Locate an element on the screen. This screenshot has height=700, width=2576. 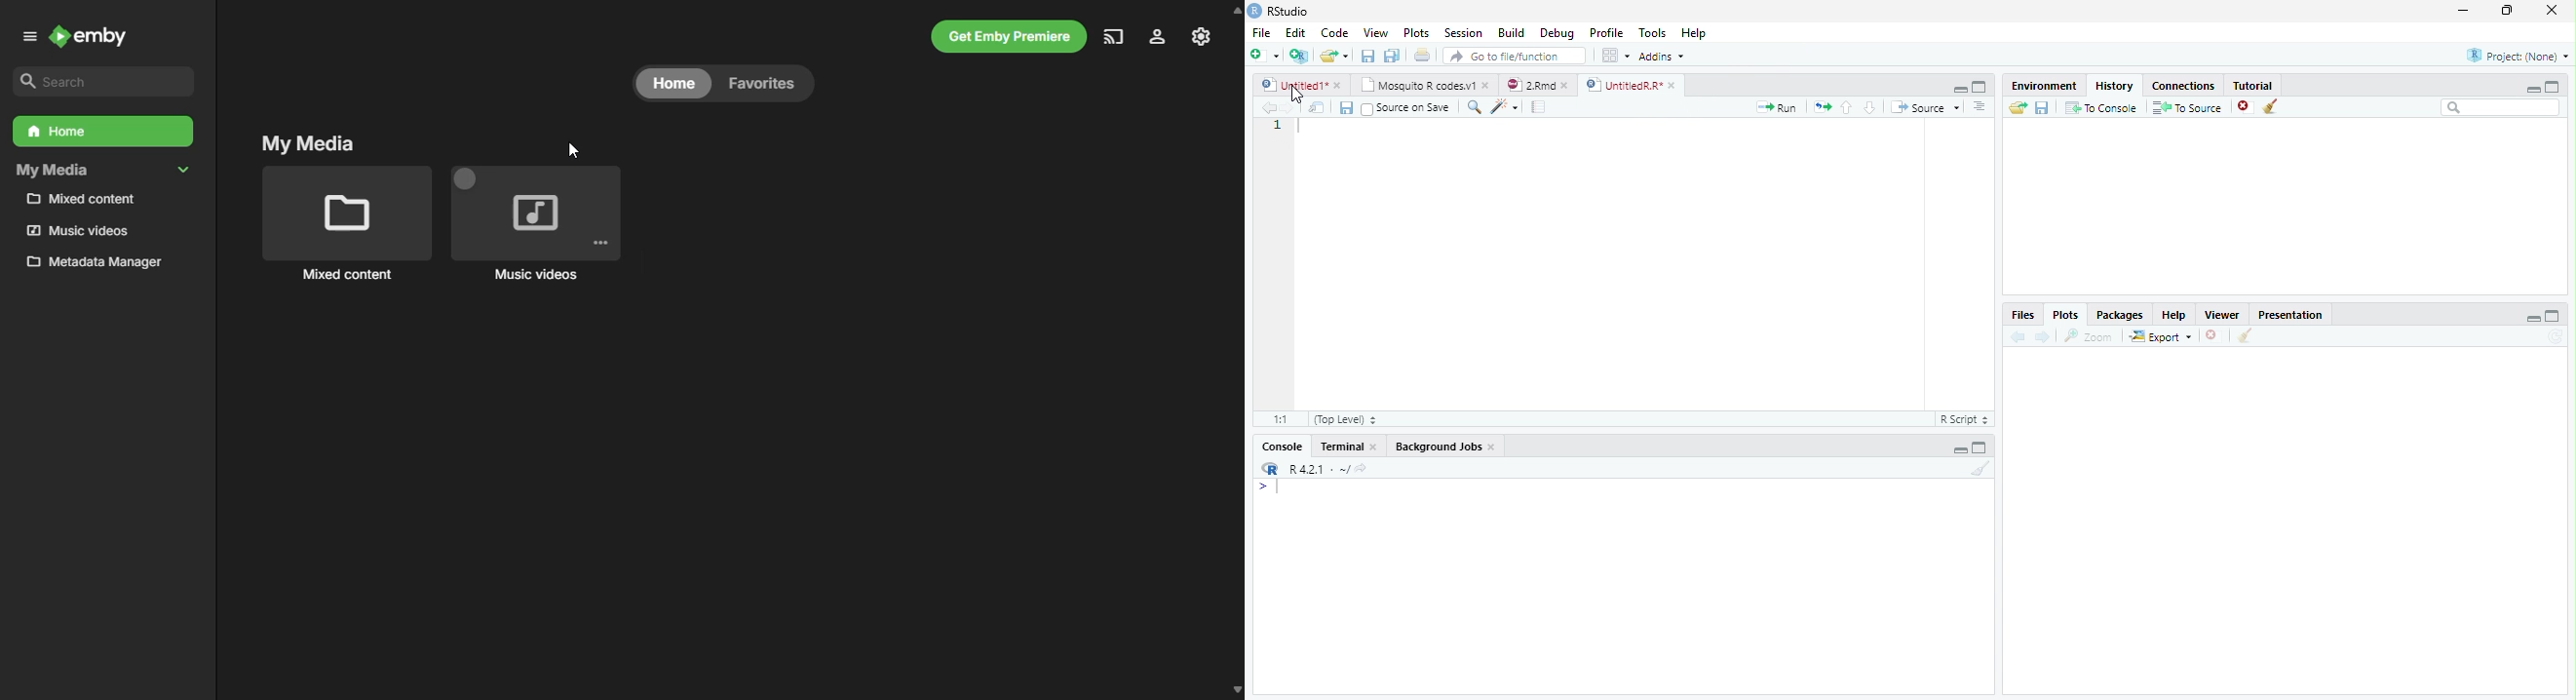
Clean is located at coordinates (2245, 336).